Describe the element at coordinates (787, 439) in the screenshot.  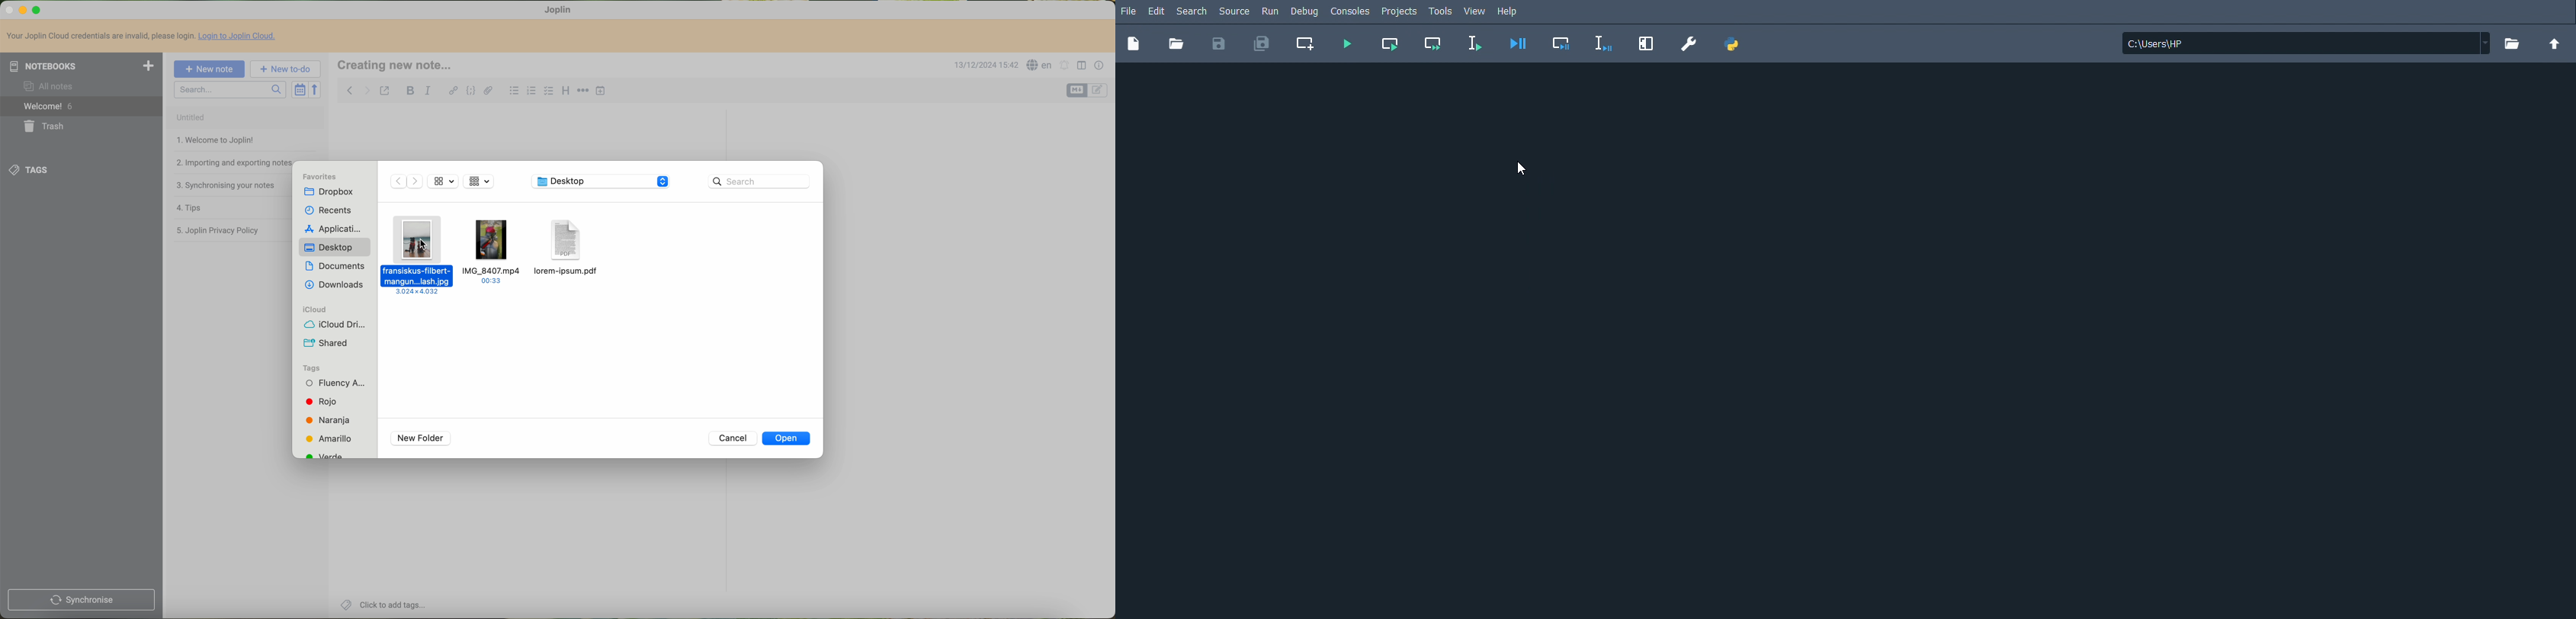
I see `disable open button` at that location.